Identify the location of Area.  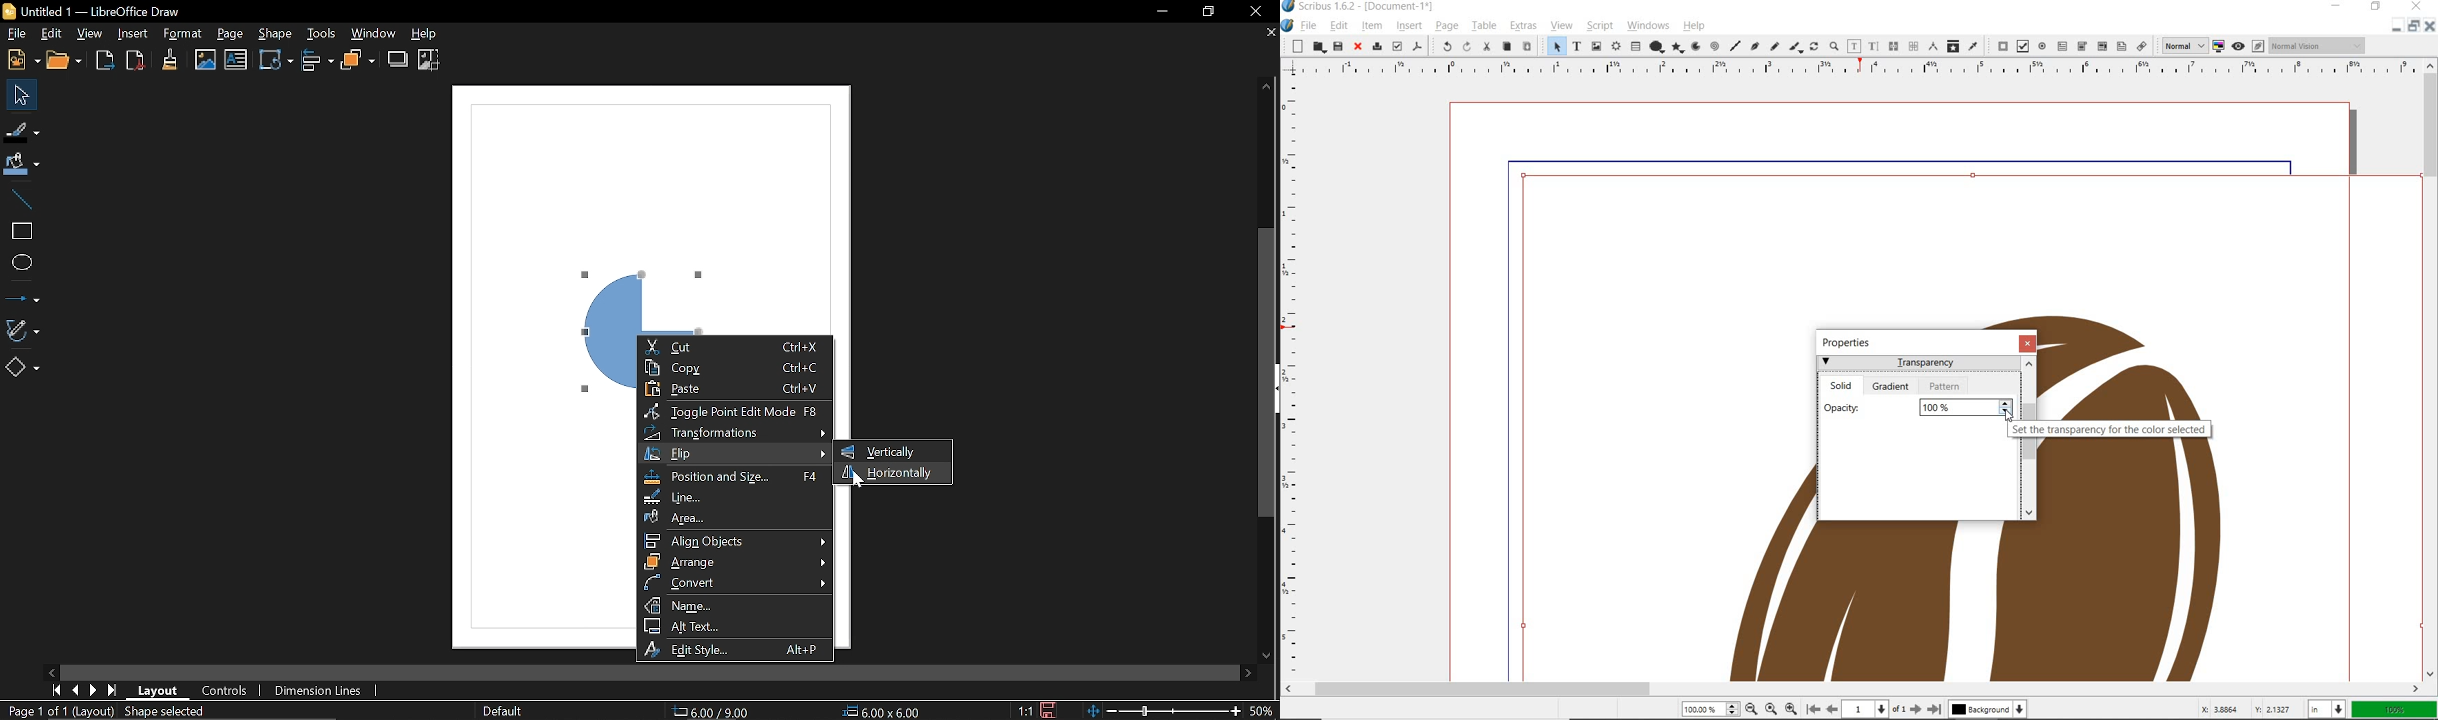
(733, 518).